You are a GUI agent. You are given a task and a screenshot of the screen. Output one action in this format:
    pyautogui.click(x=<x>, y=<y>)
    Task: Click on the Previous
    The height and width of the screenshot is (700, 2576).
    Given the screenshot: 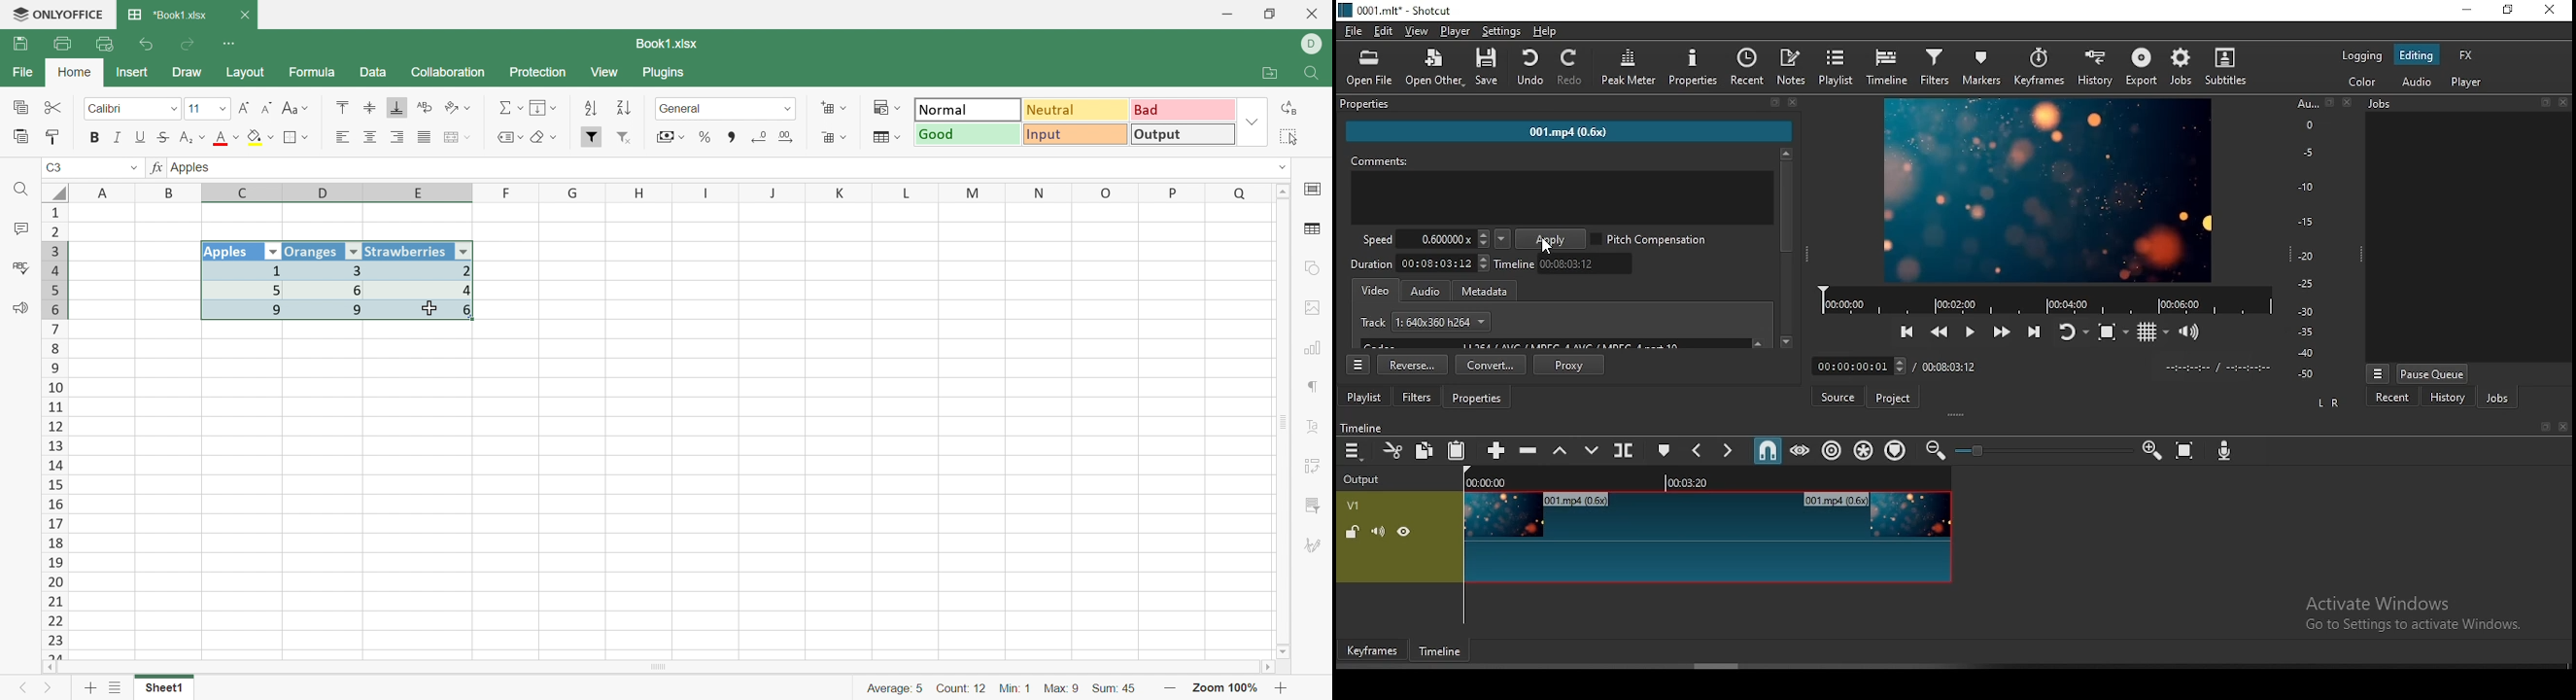 What is the action you would take?
    pyautogui.click(x=22, y=691)
    